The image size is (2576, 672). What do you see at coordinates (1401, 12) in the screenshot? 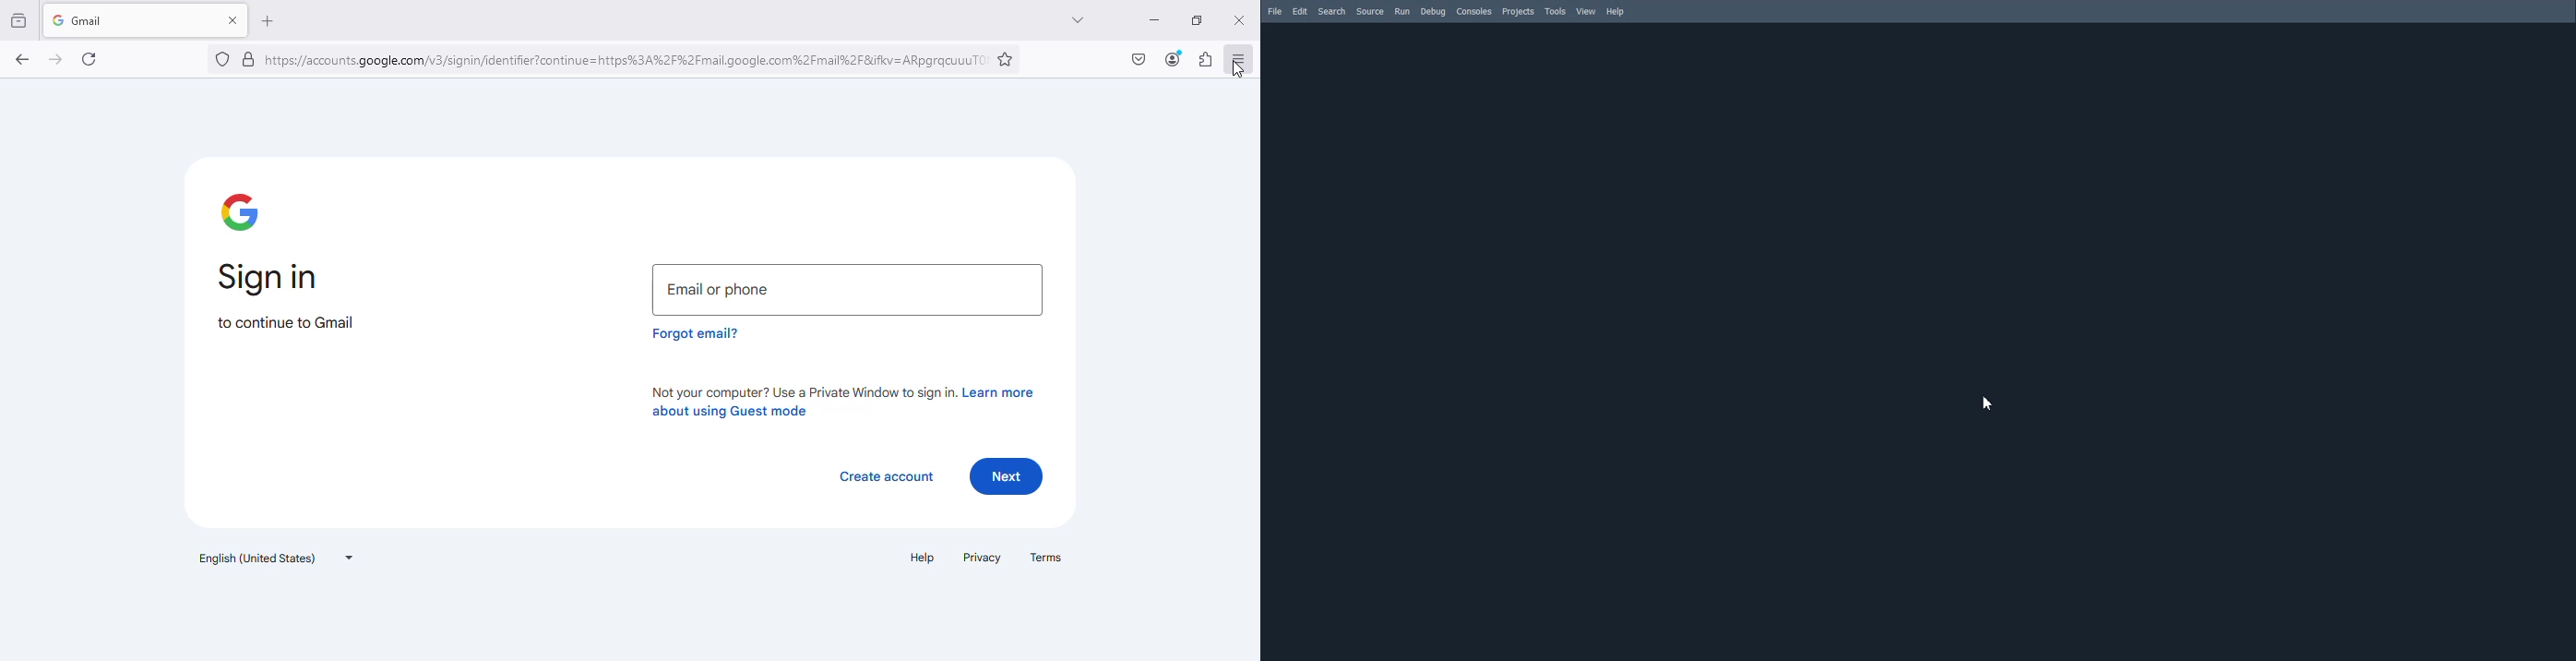
I see `Run` at bounding box center [1401, 12].